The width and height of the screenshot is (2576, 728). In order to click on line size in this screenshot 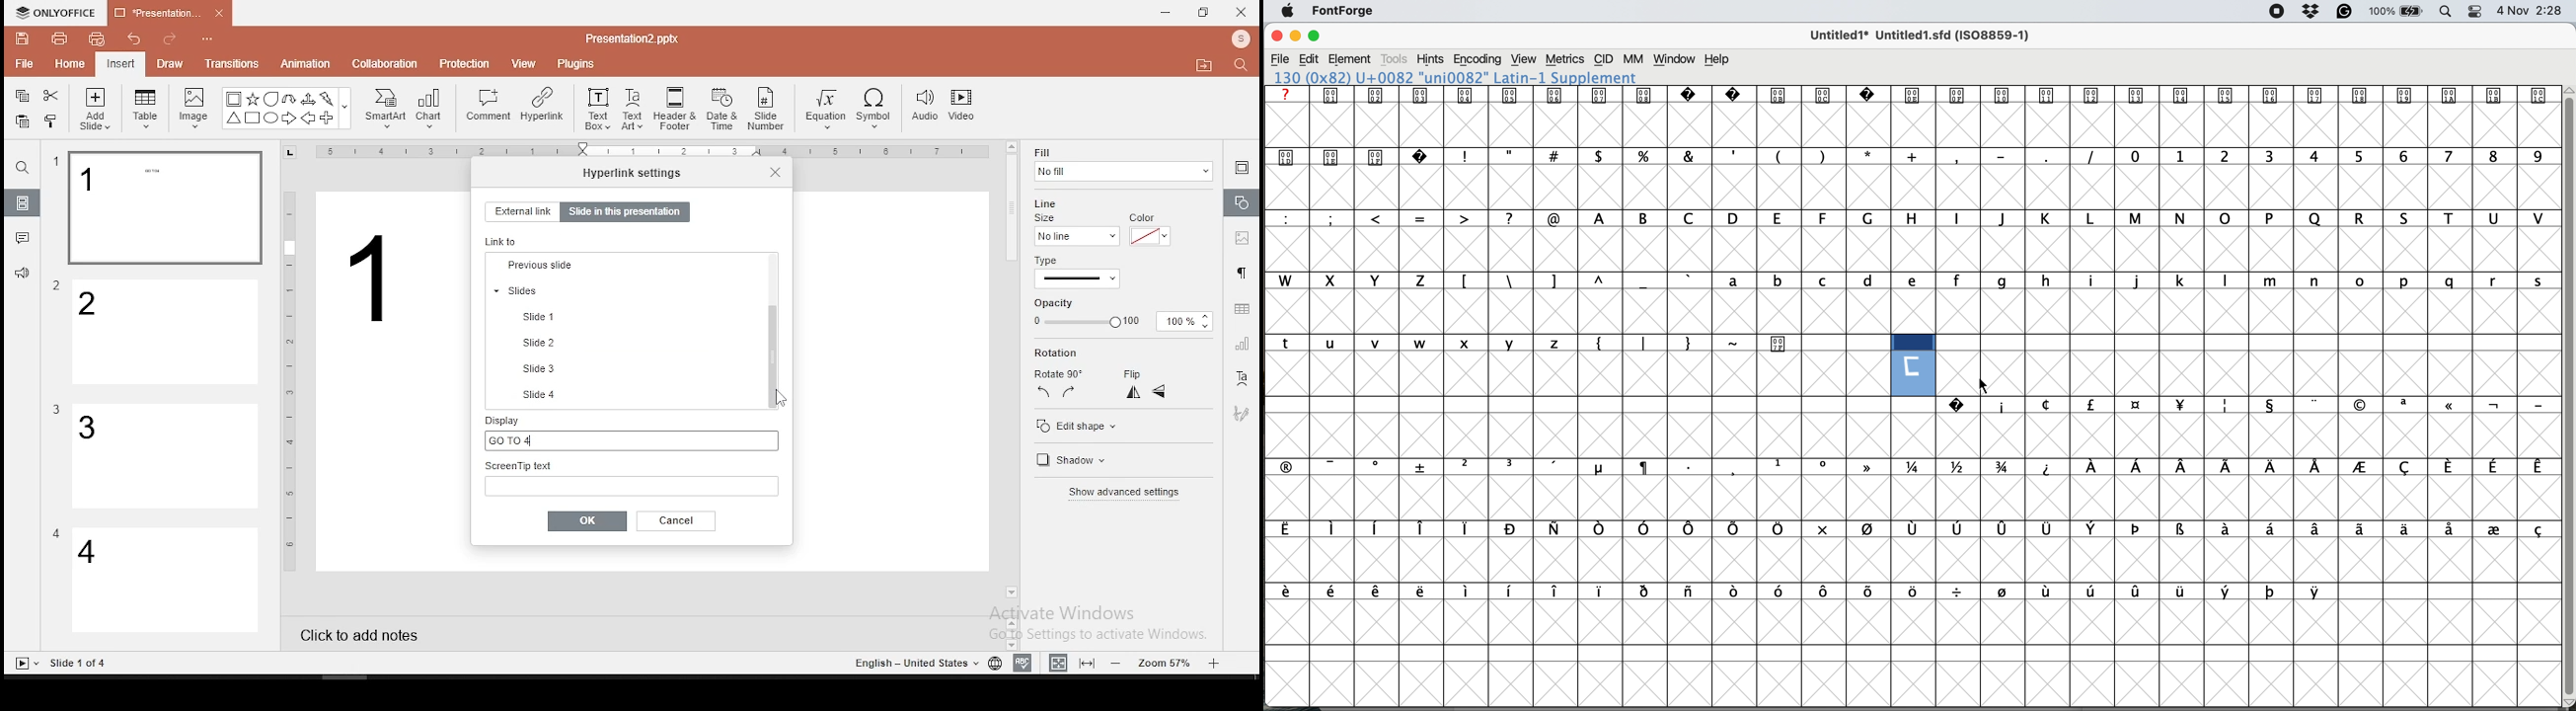, I will do `click(1076, 235)`.